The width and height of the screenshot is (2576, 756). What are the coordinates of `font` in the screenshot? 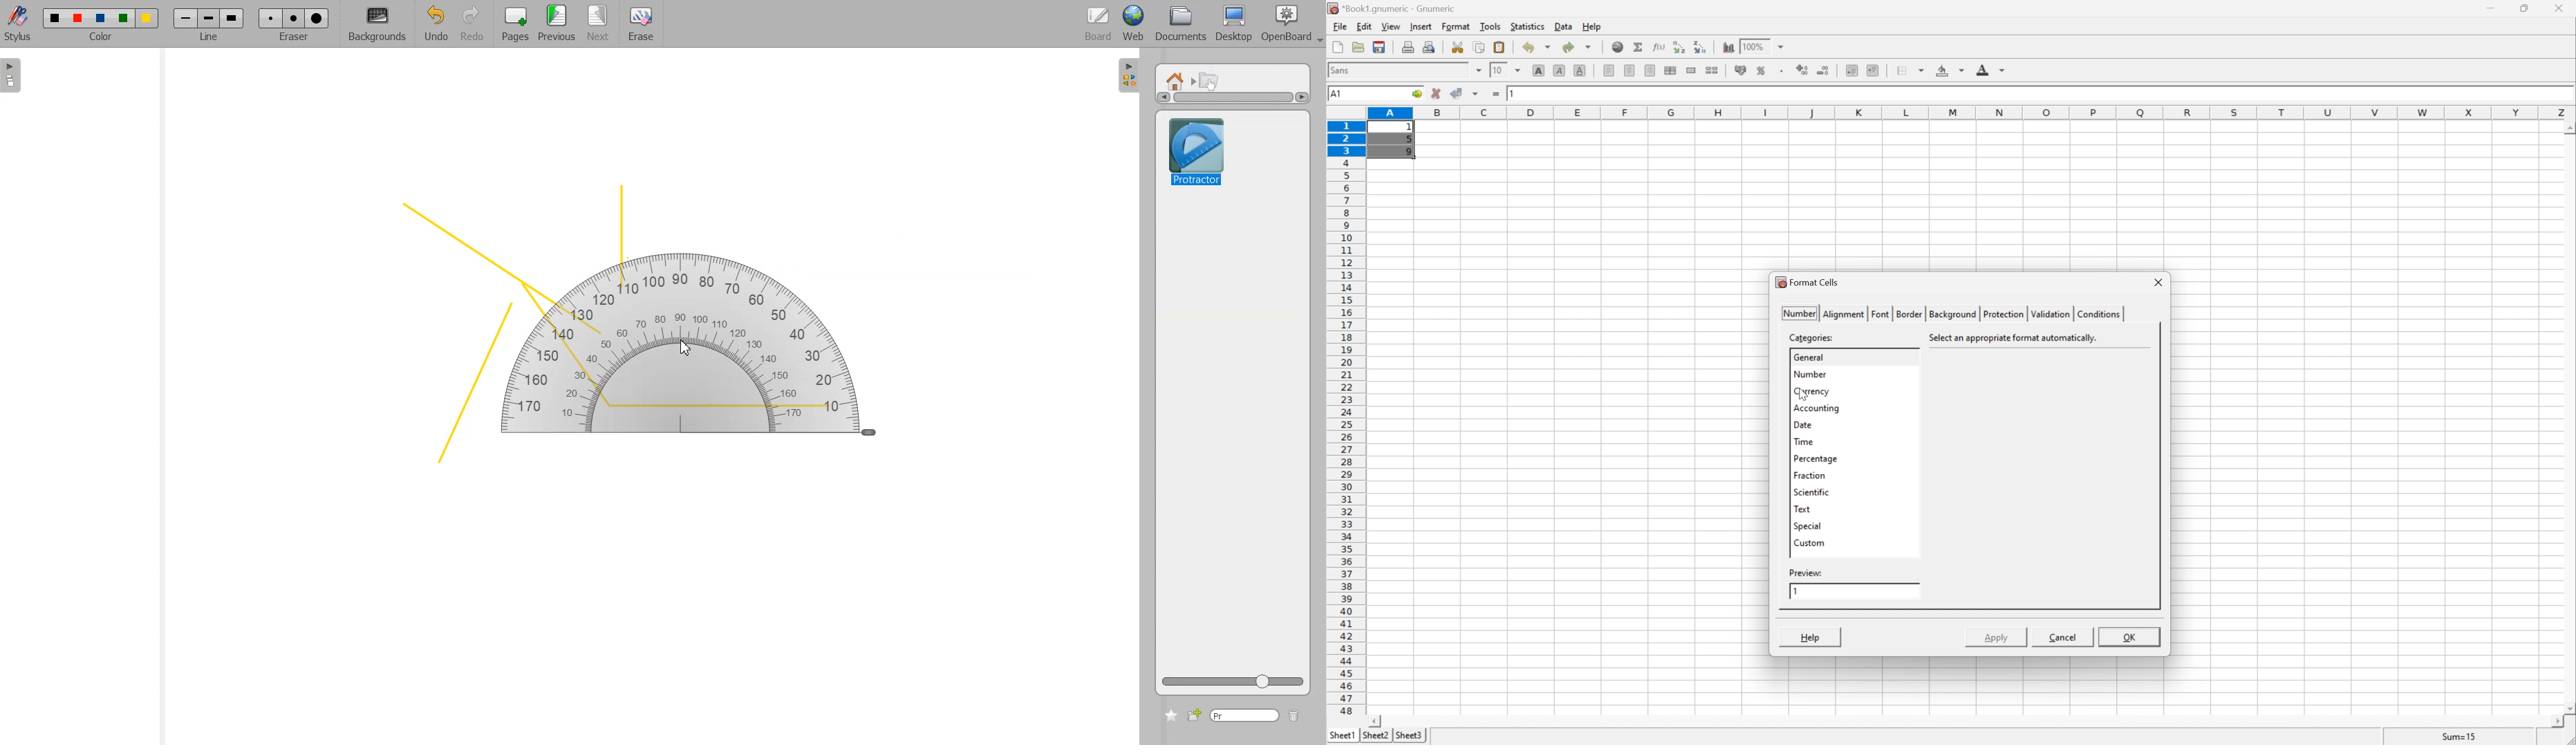 It's located at (1346, 69).